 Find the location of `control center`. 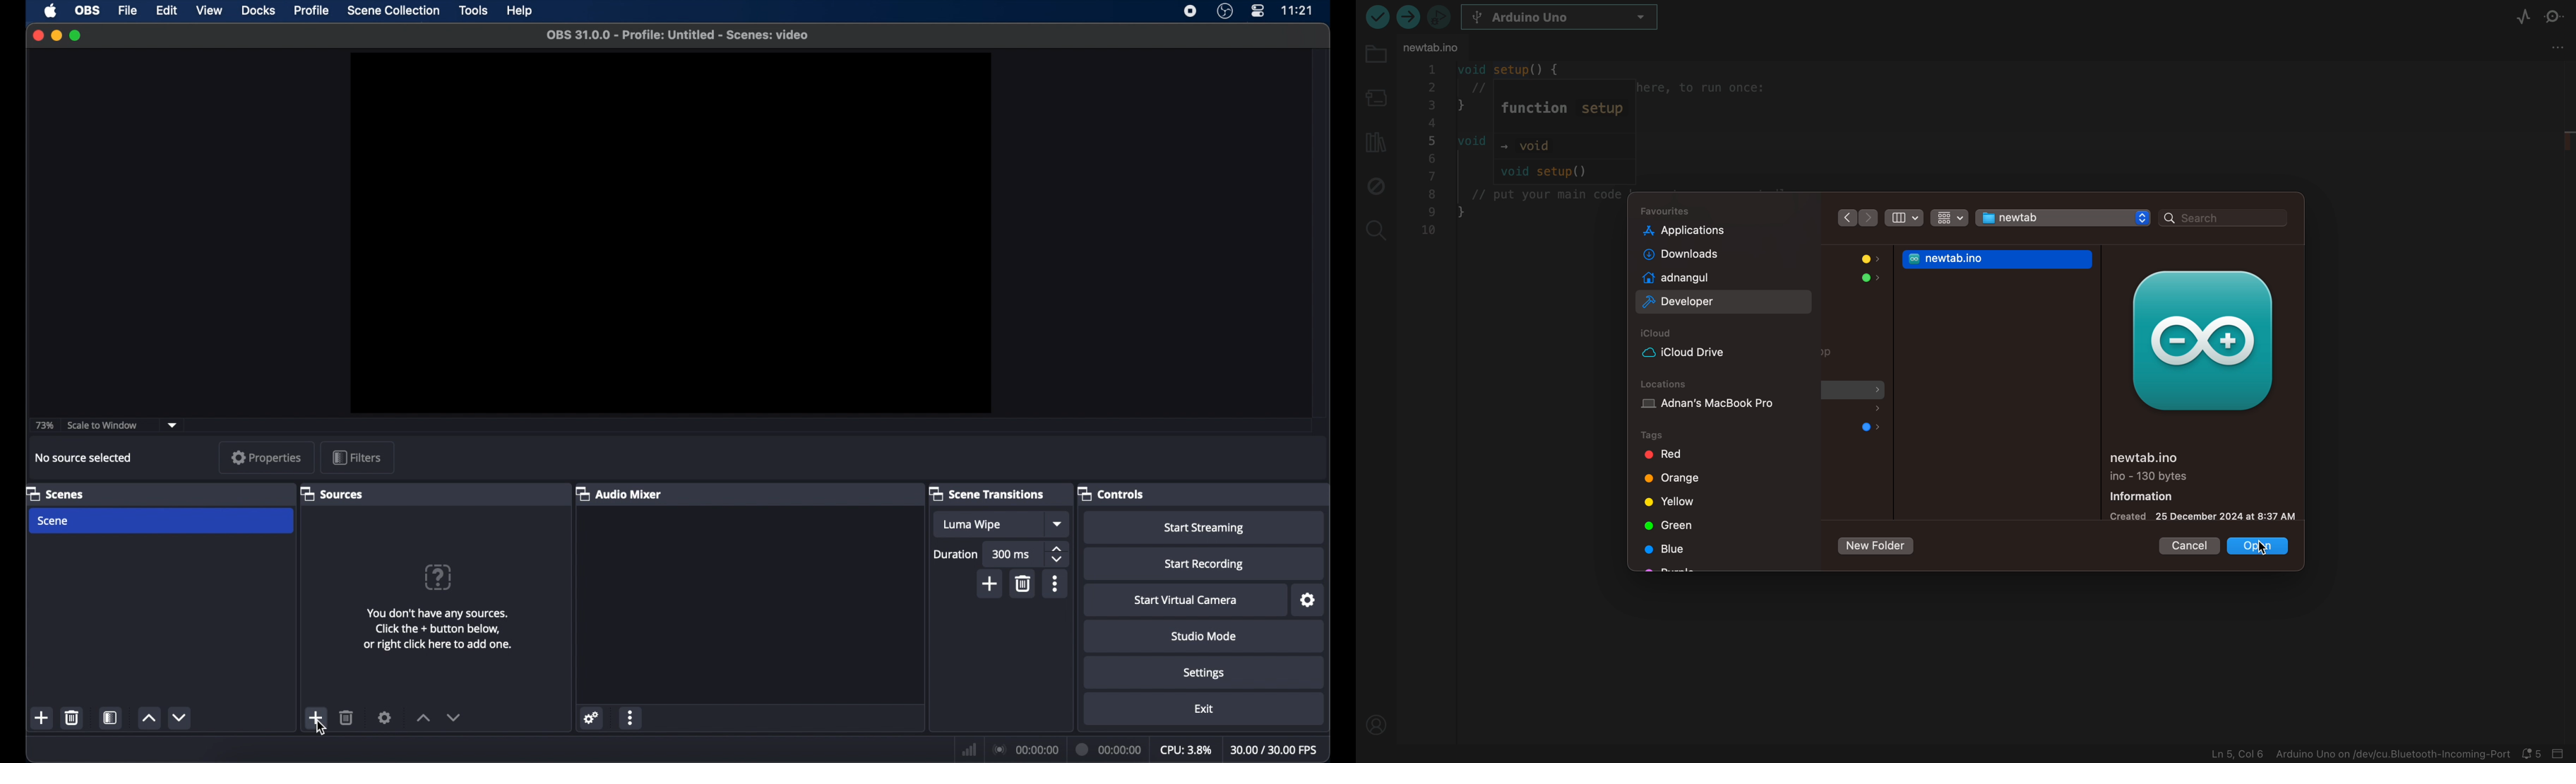

control center is located at coordinates (1257, 11).